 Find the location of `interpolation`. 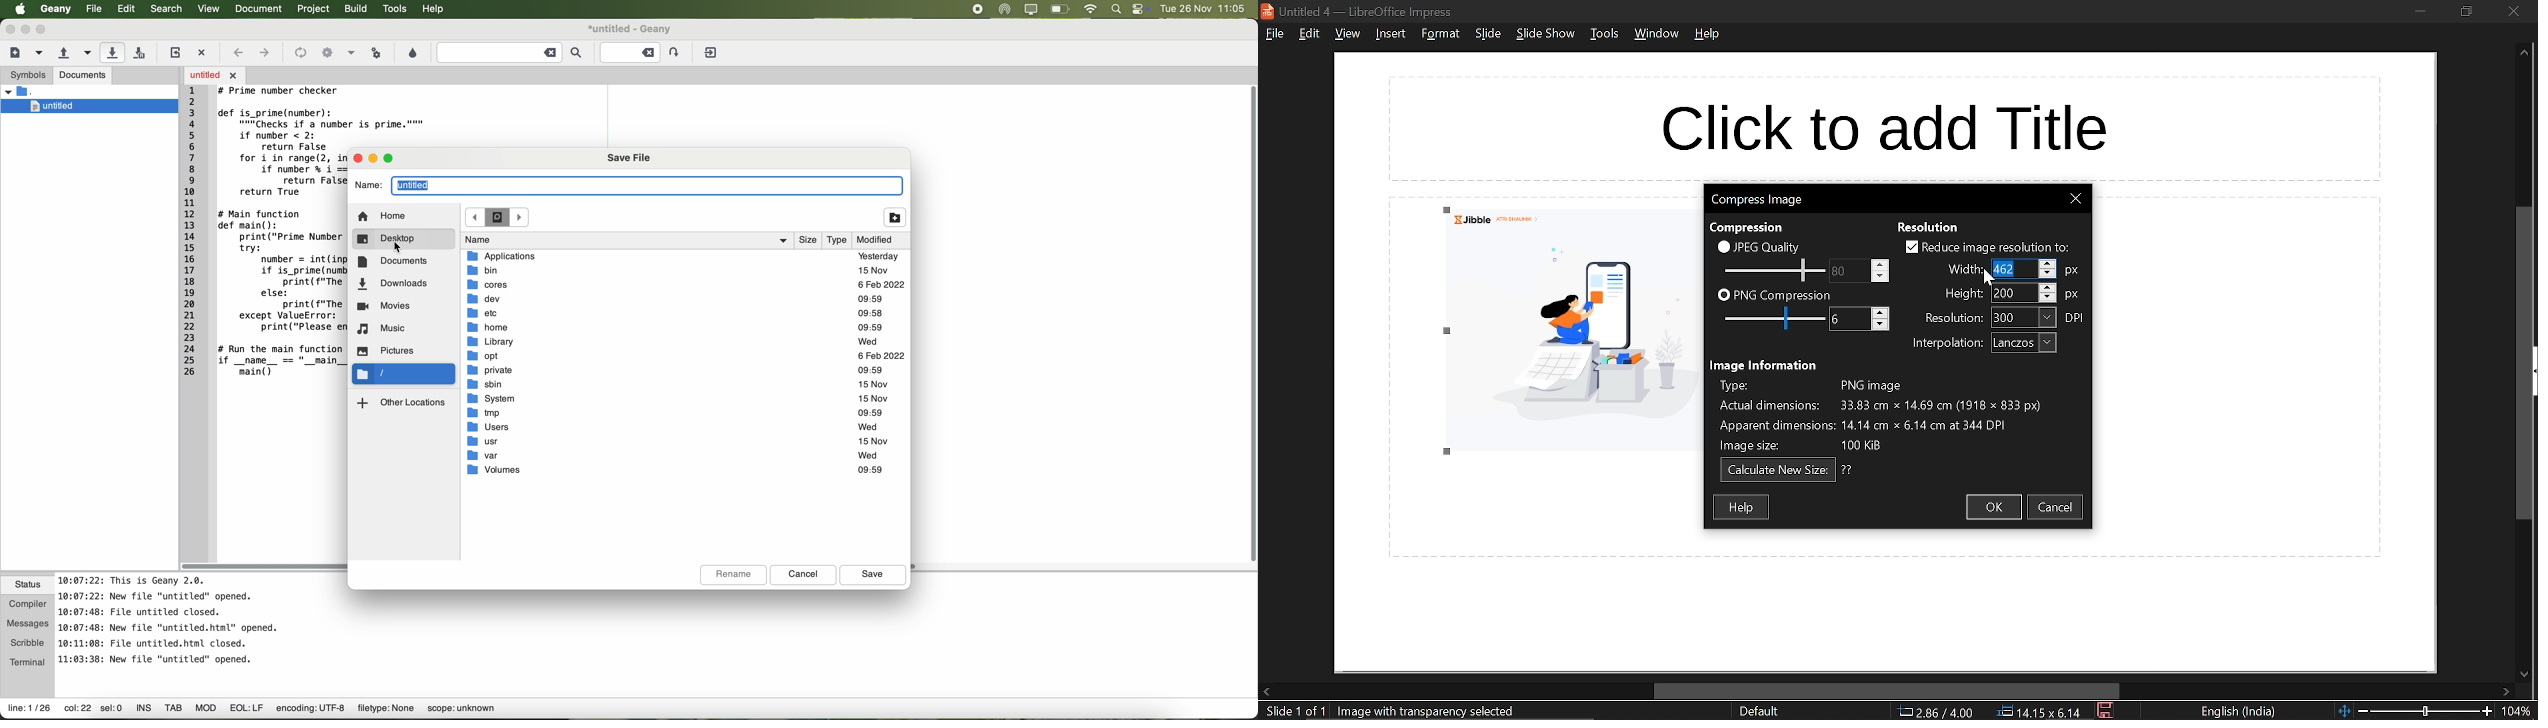

interpolation is located at coordinates (1943, 344).